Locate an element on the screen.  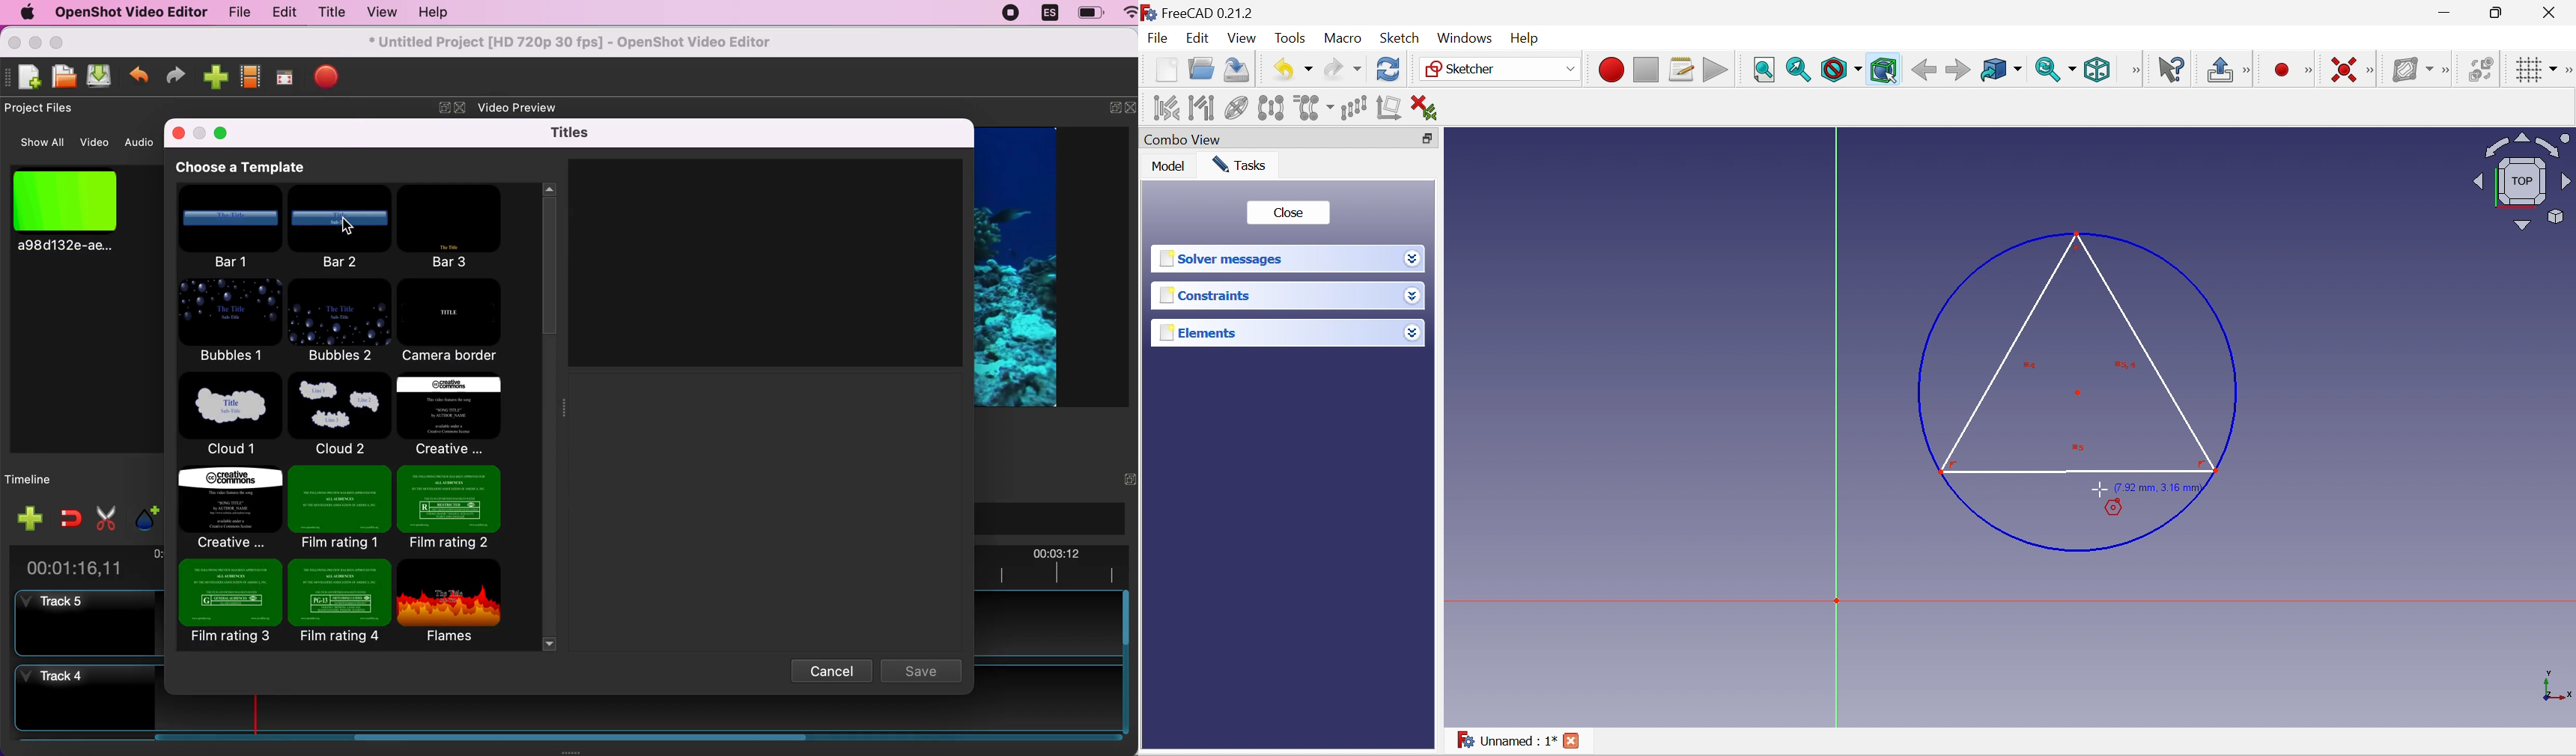
cloud 1 is located at coordinates (232, 416).